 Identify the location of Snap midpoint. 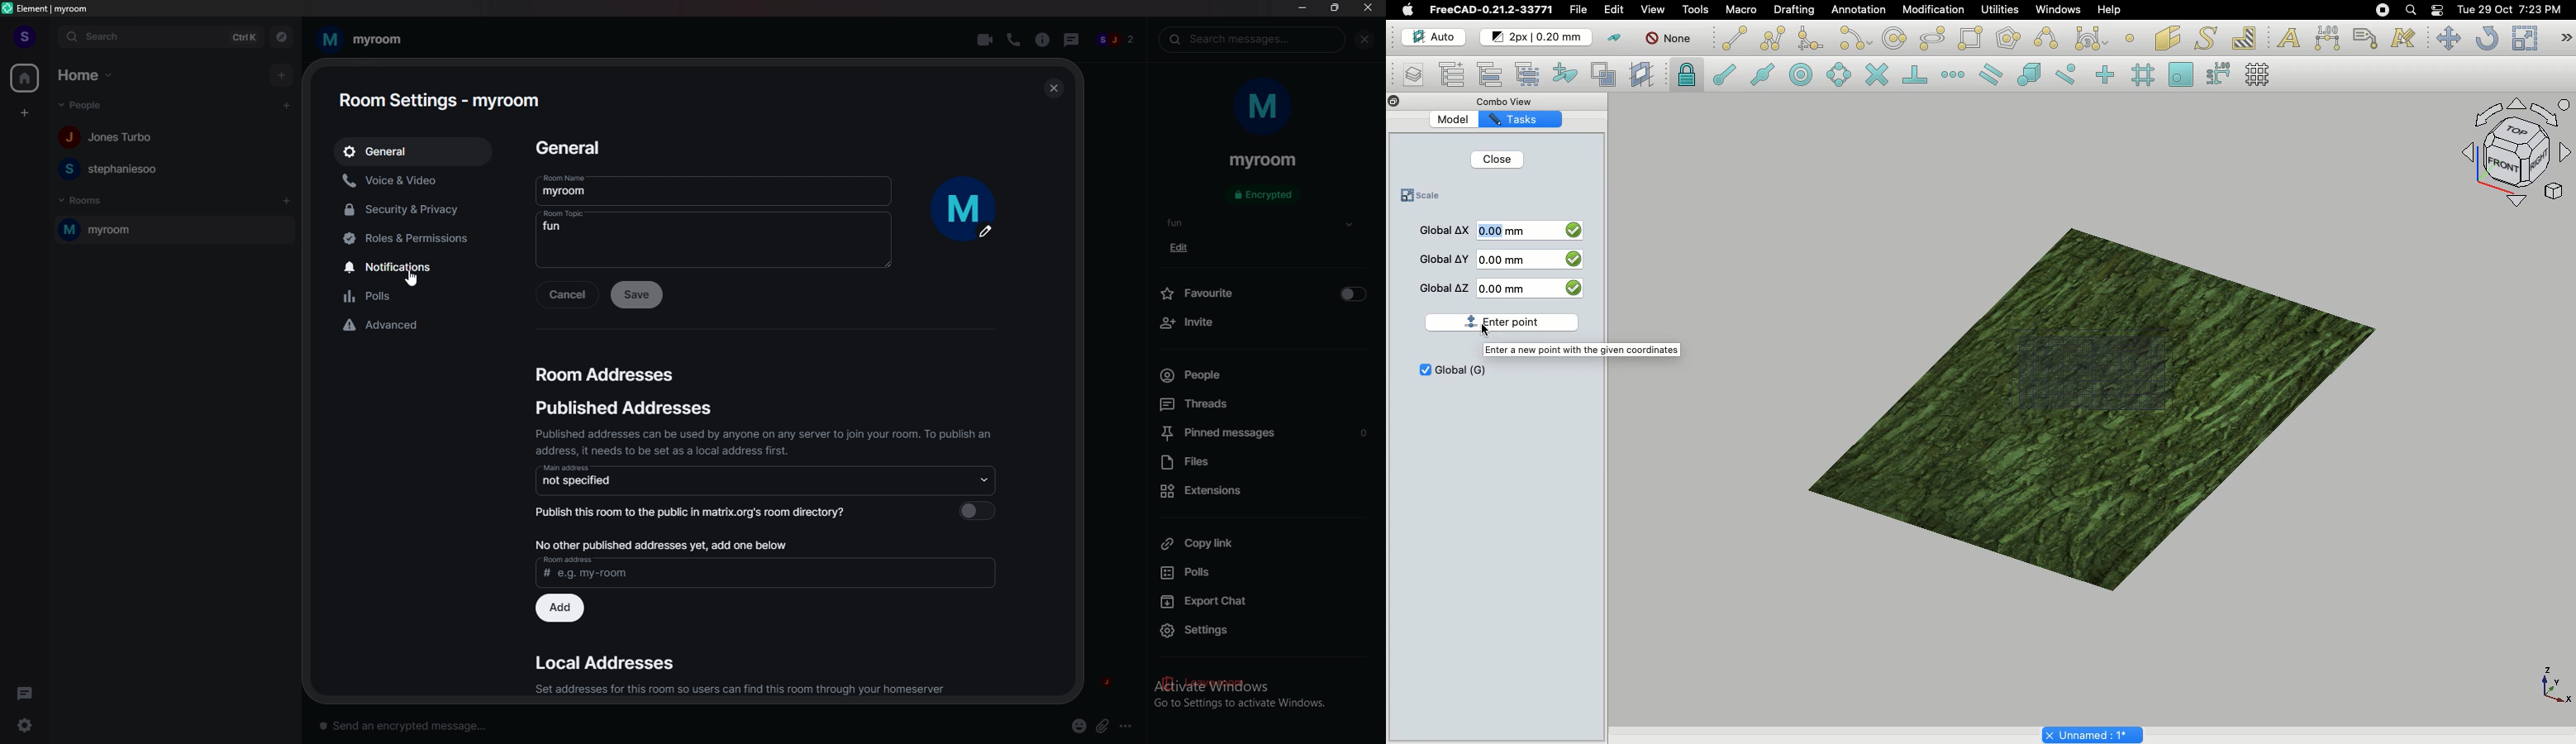
(1760, 74).